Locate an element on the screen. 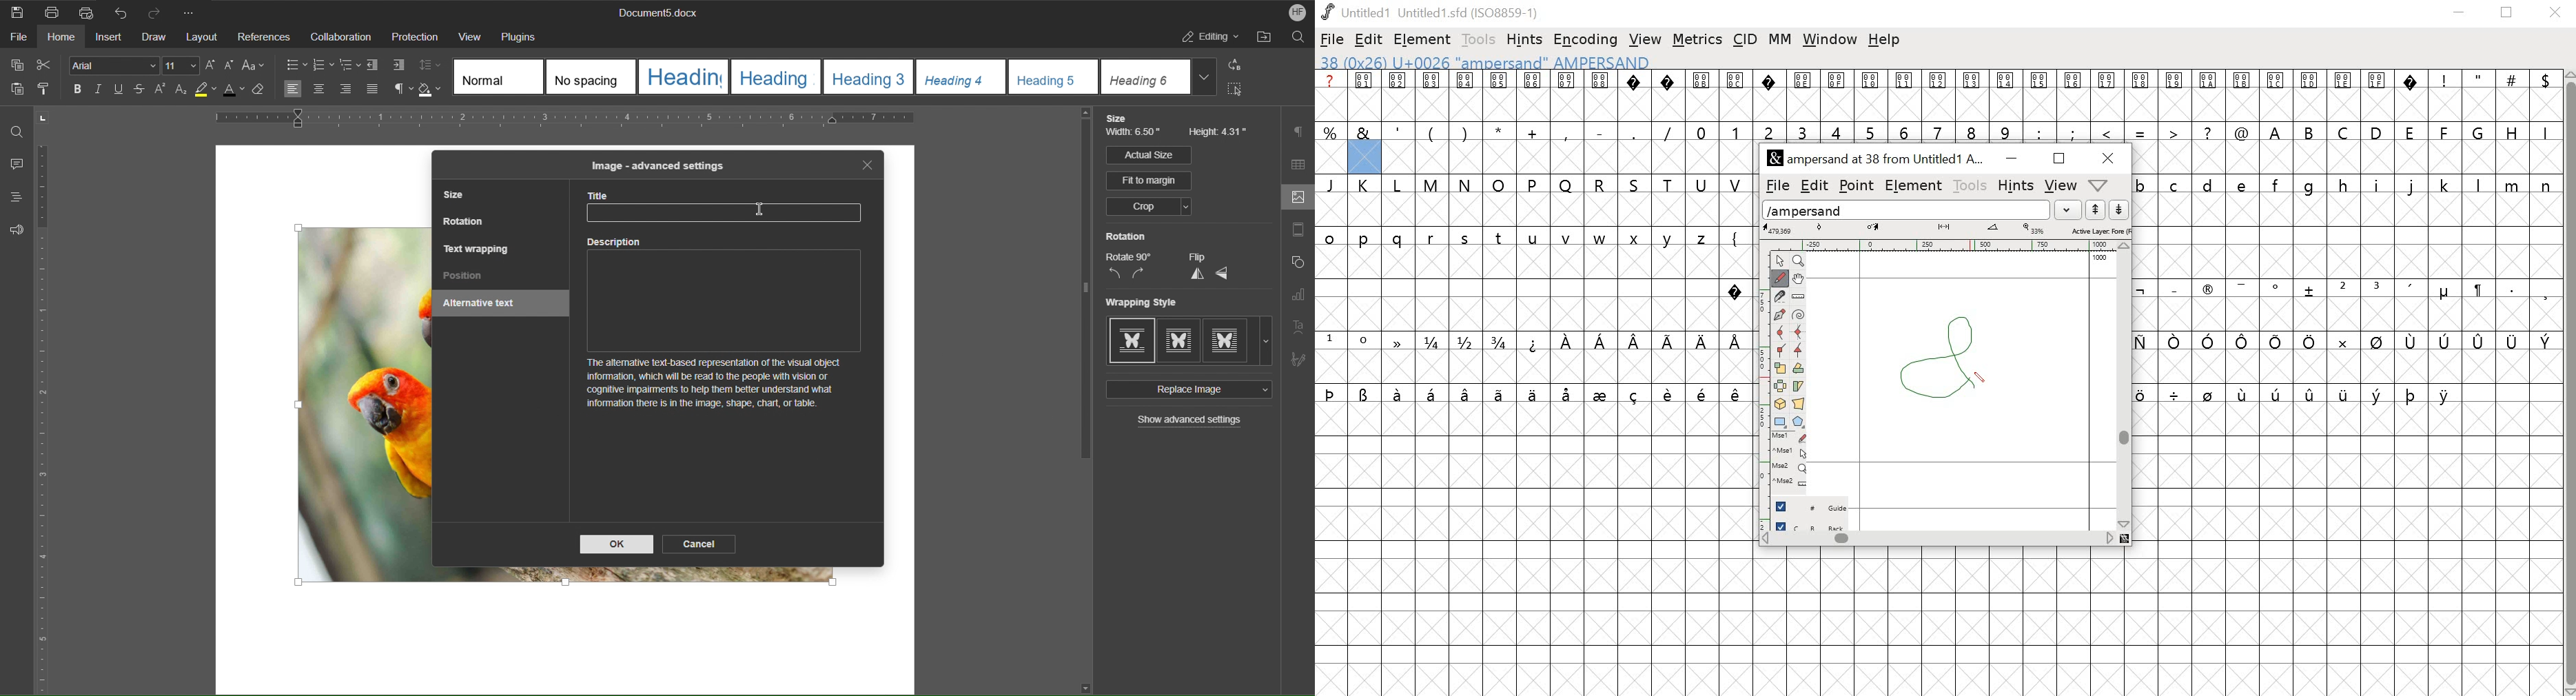 The height and width of the screenshot is (700, 2576). ? is located at coordinates (2412, 96).